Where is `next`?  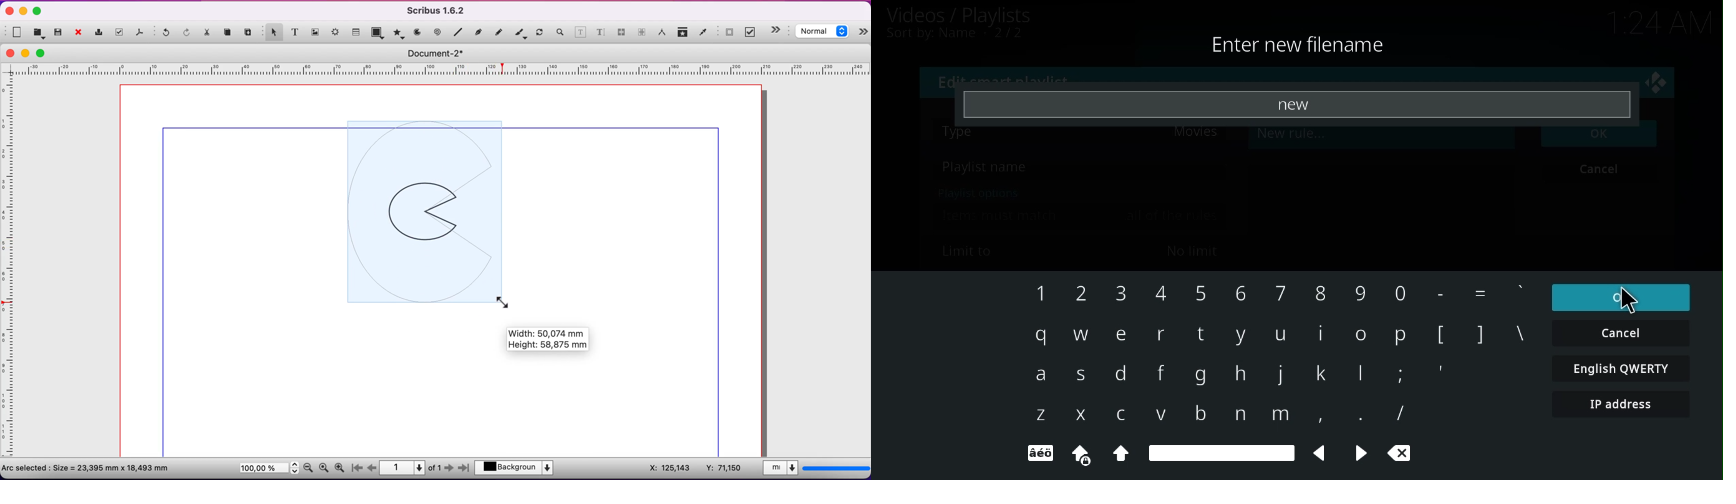 next is located at coordinates (1361, 452).